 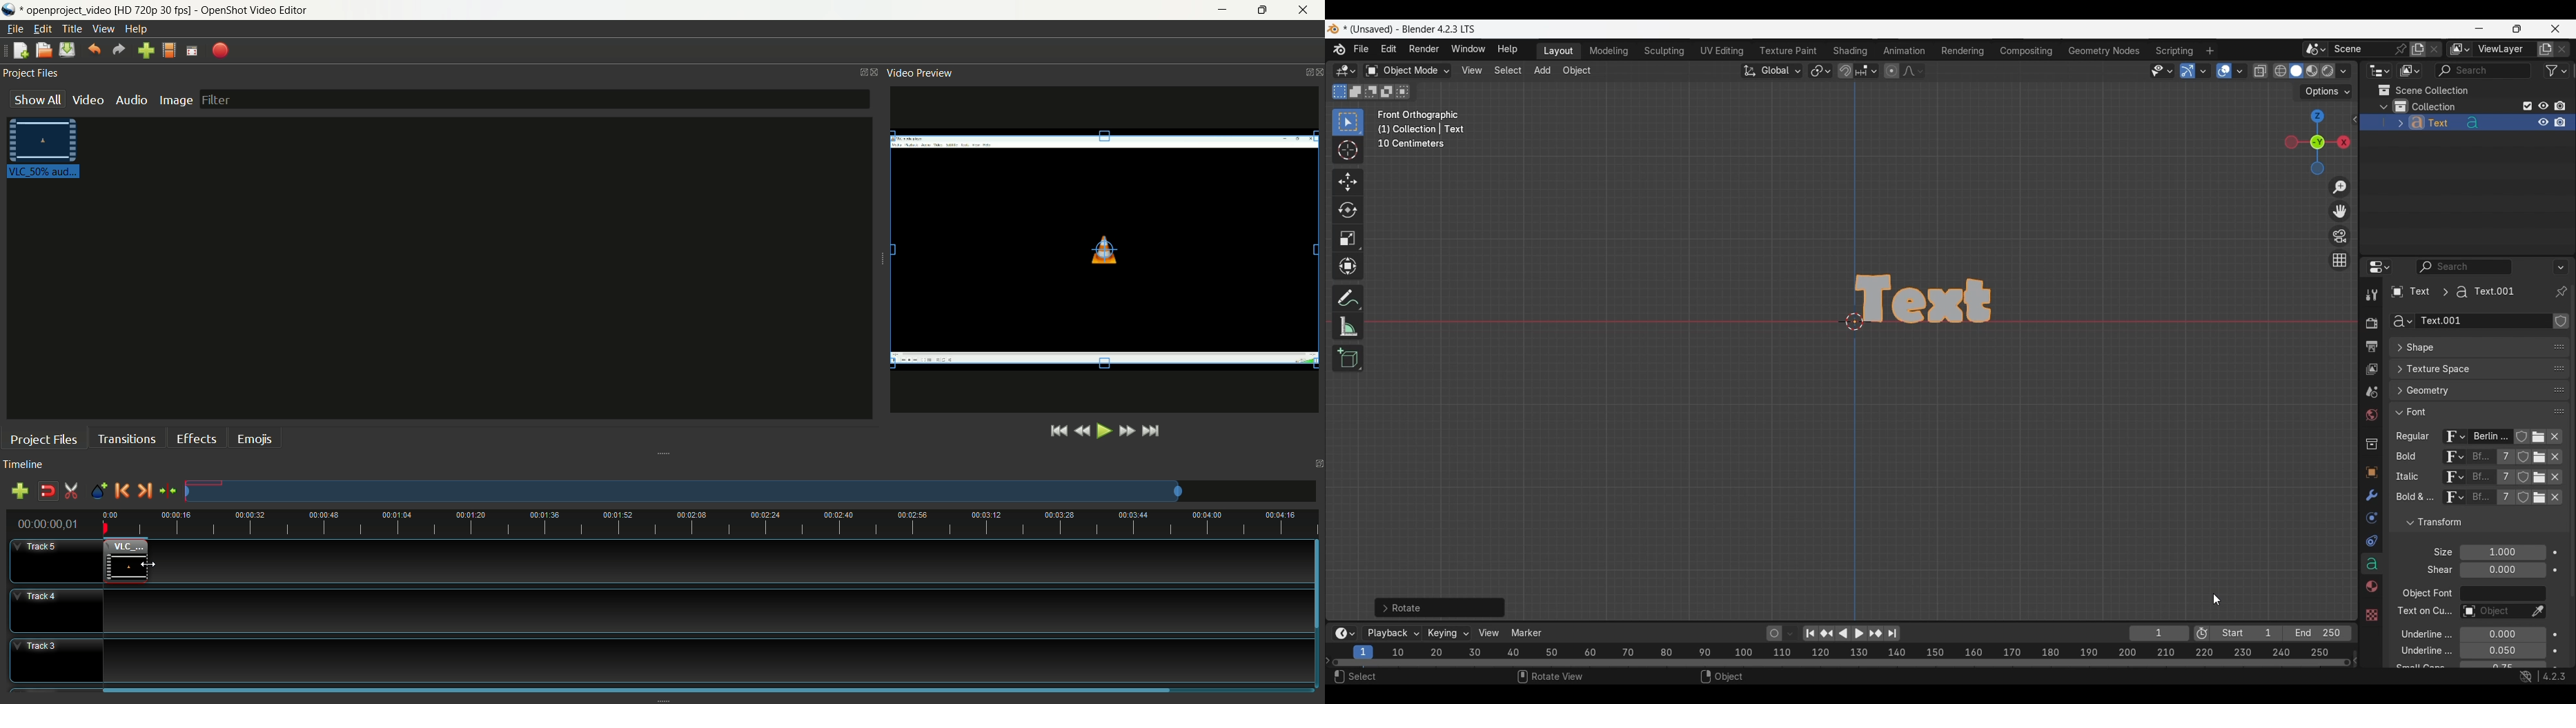 I want to click on add track, so click(x=19, y=491).